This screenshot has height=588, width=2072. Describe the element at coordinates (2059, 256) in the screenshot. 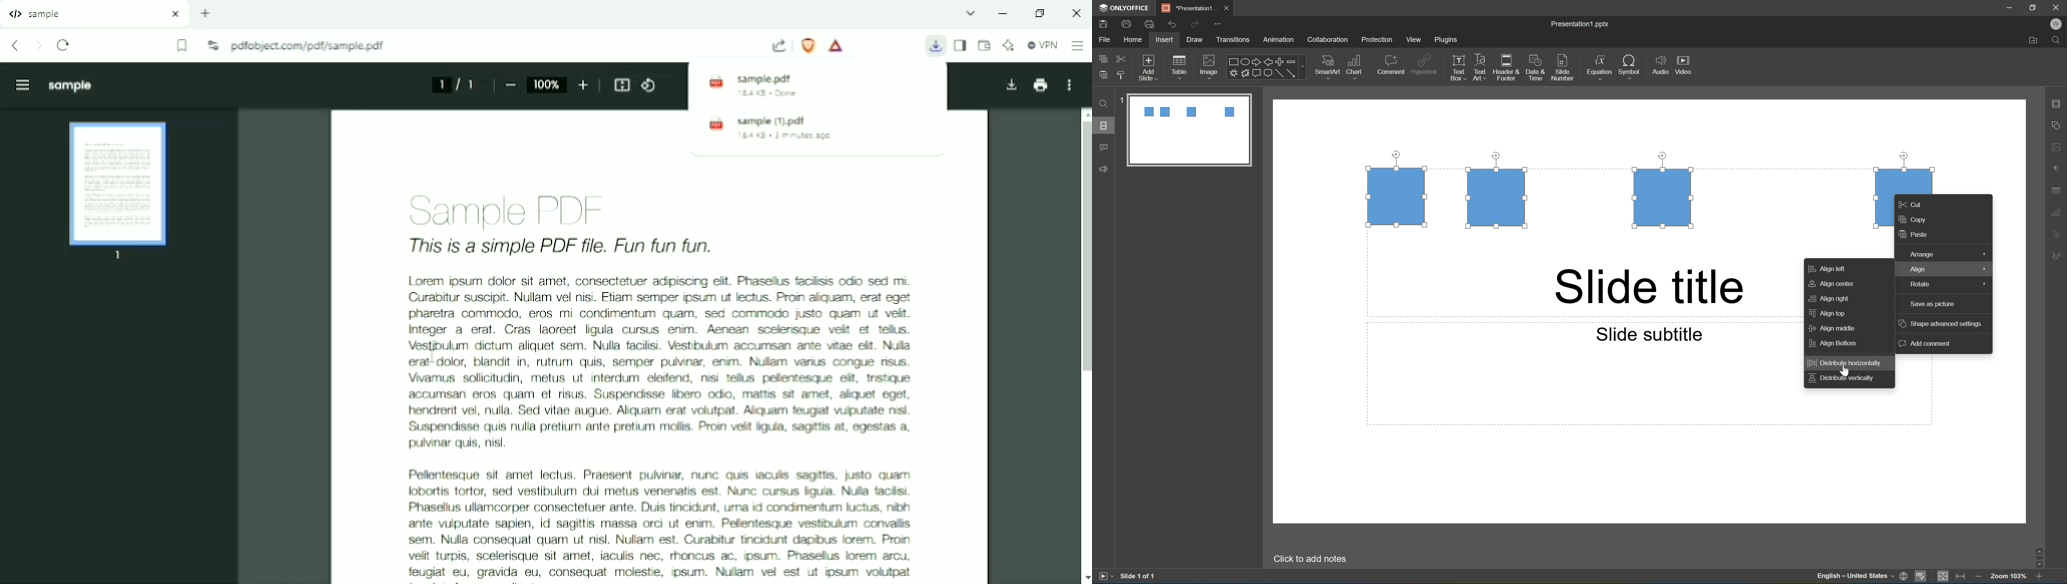

I see `signature settings` at that location.